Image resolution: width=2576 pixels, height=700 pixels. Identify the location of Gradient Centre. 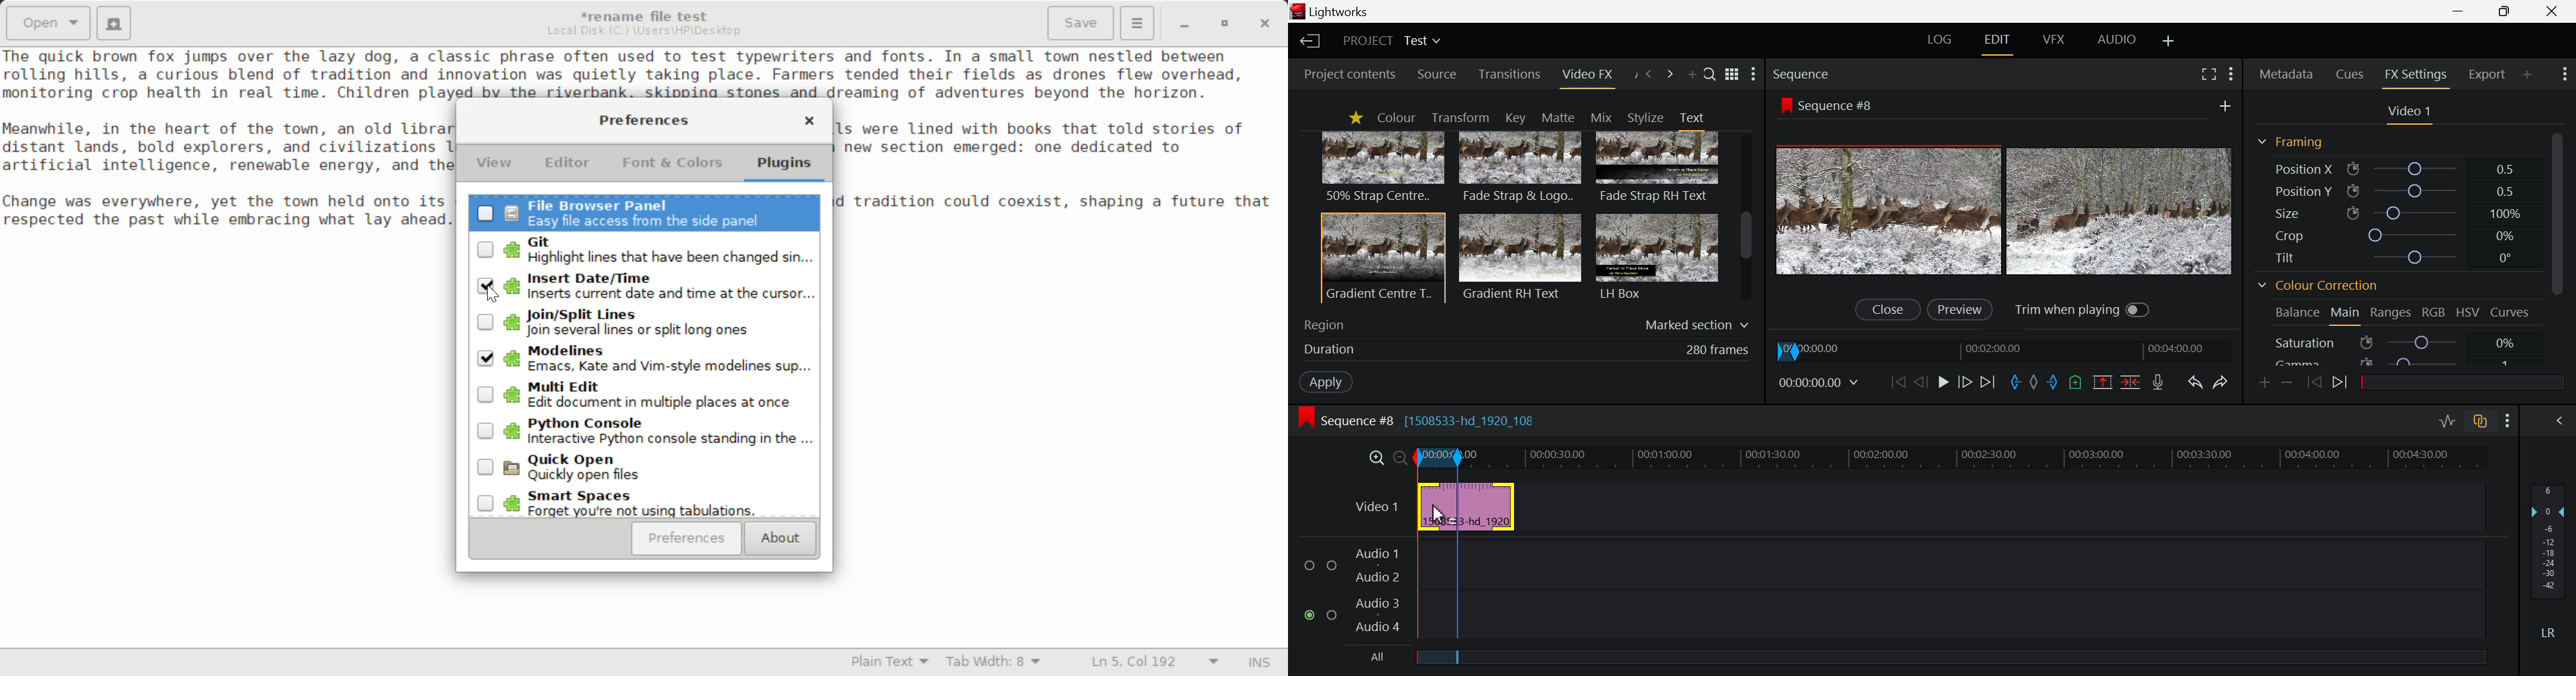
(1382, 257).